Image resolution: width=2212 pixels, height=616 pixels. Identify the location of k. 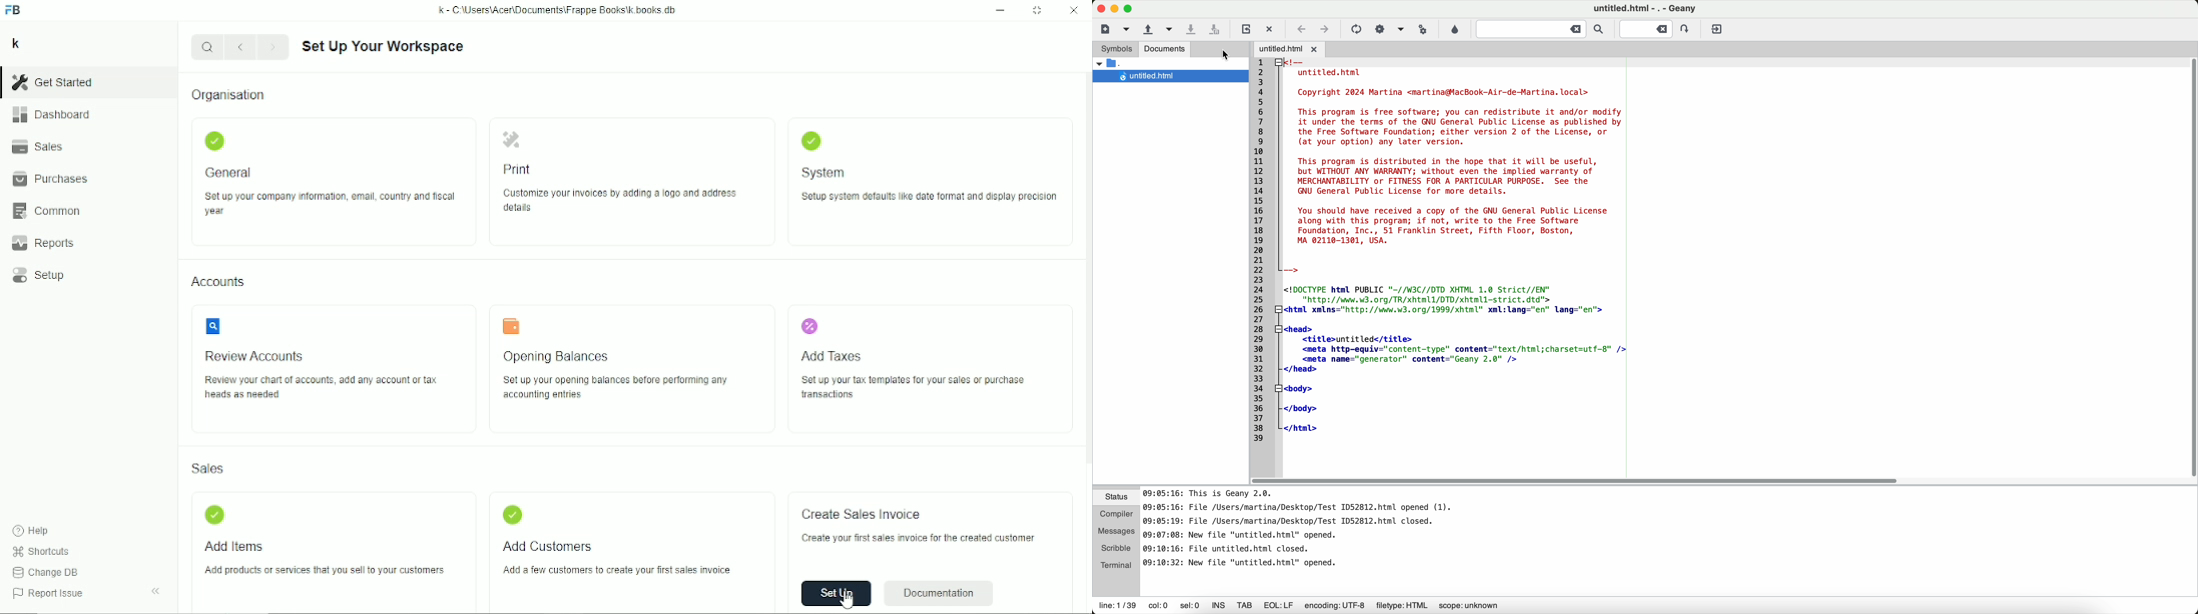
(15, 43).